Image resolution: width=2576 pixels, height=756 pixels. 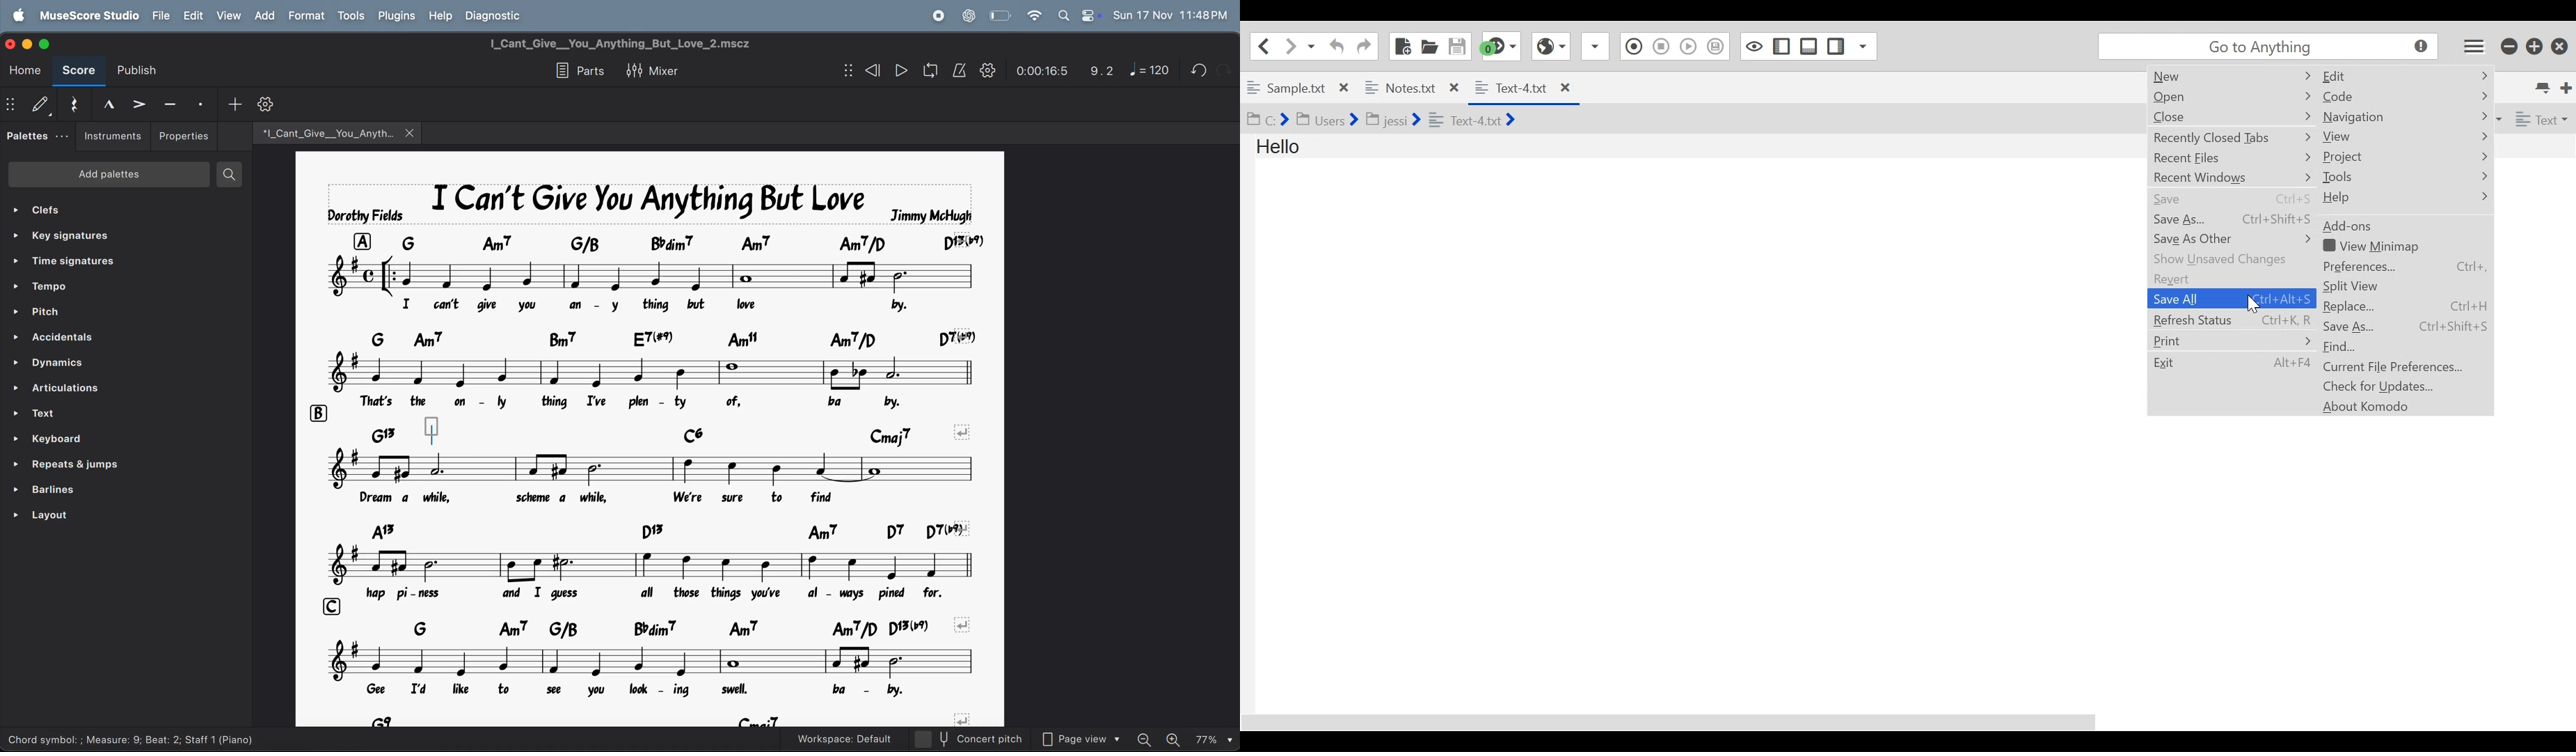 What do you see at coordinates (2374, 407) in the screenshot?
I see `About Komodo` at bounding box center [2374, 407].